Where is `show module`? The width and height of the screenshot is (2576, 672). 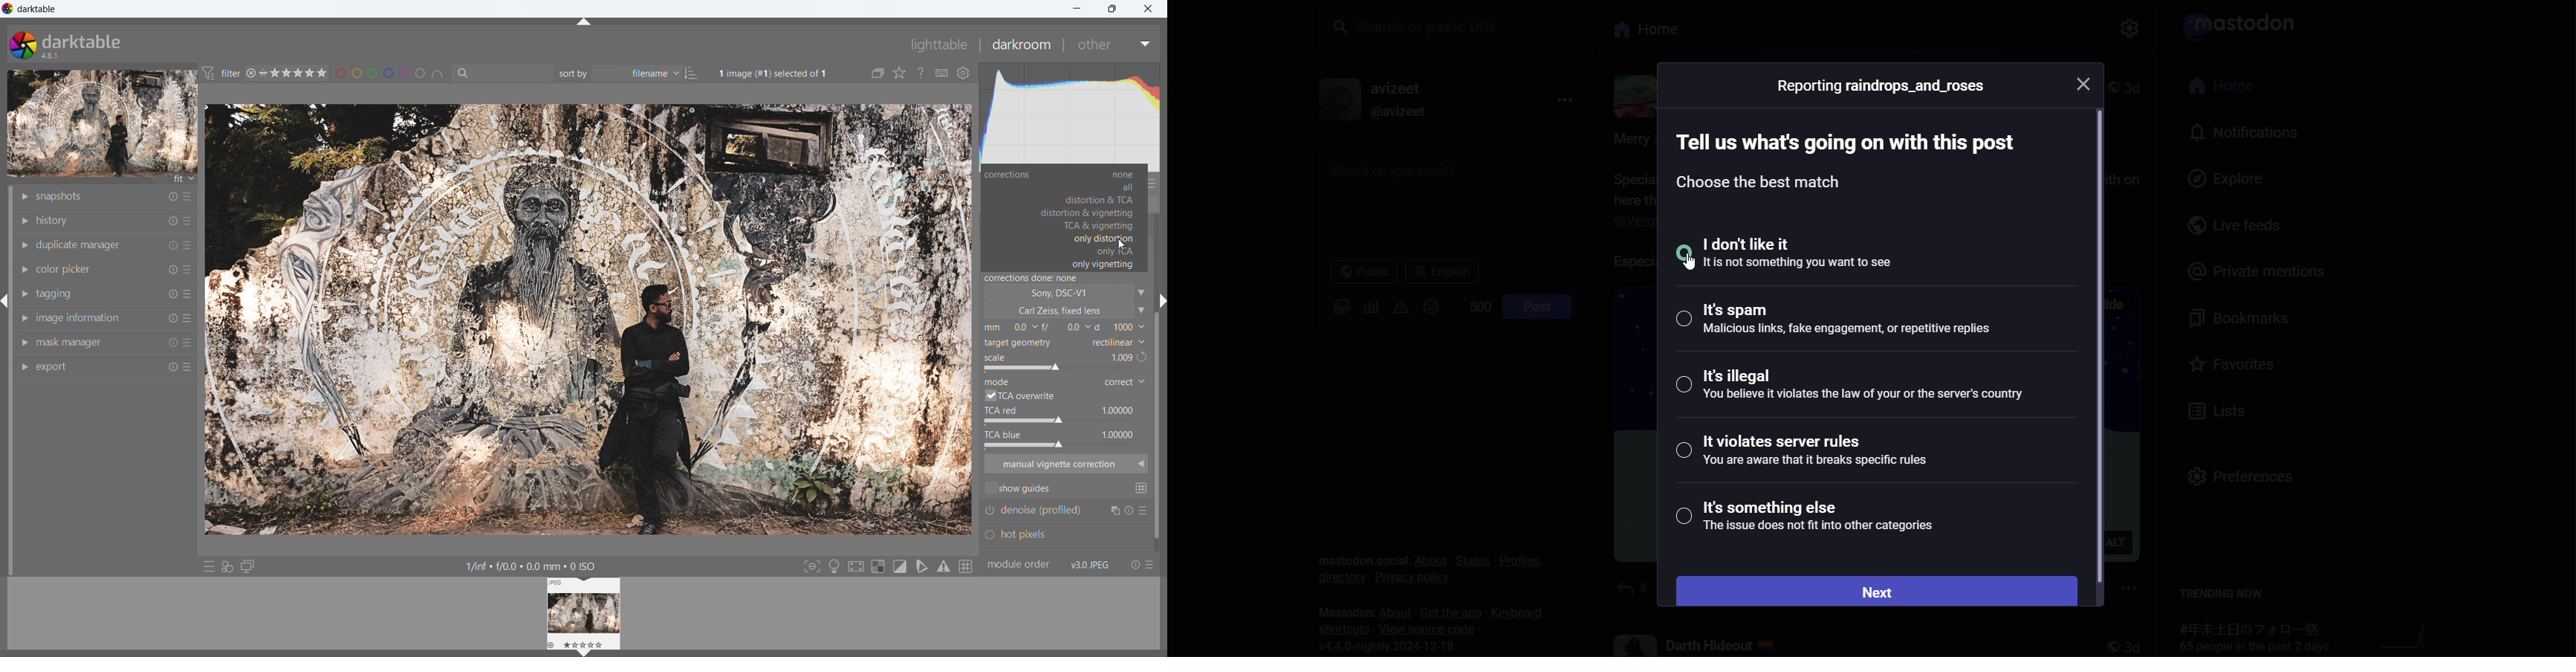
show module is located at coordinates (23, 197).